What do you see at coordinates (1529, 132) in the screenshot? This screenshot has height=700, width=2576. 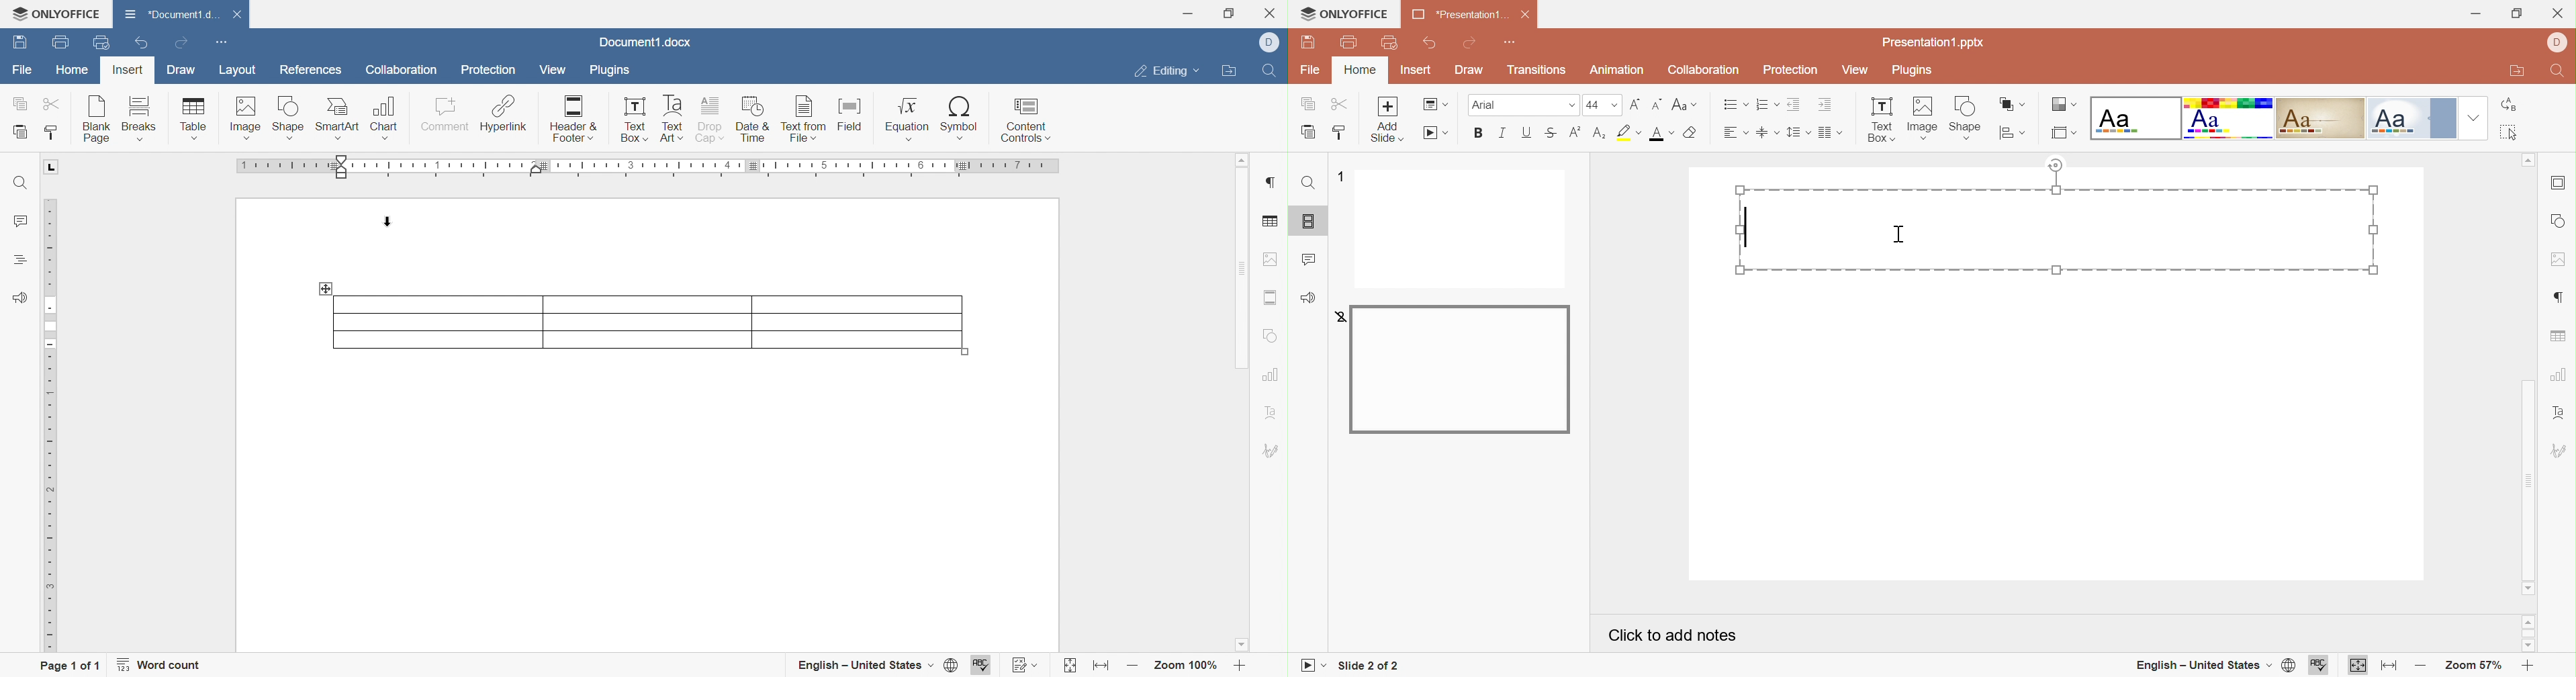 I see `Underline` at bounding box center [1529, 132].